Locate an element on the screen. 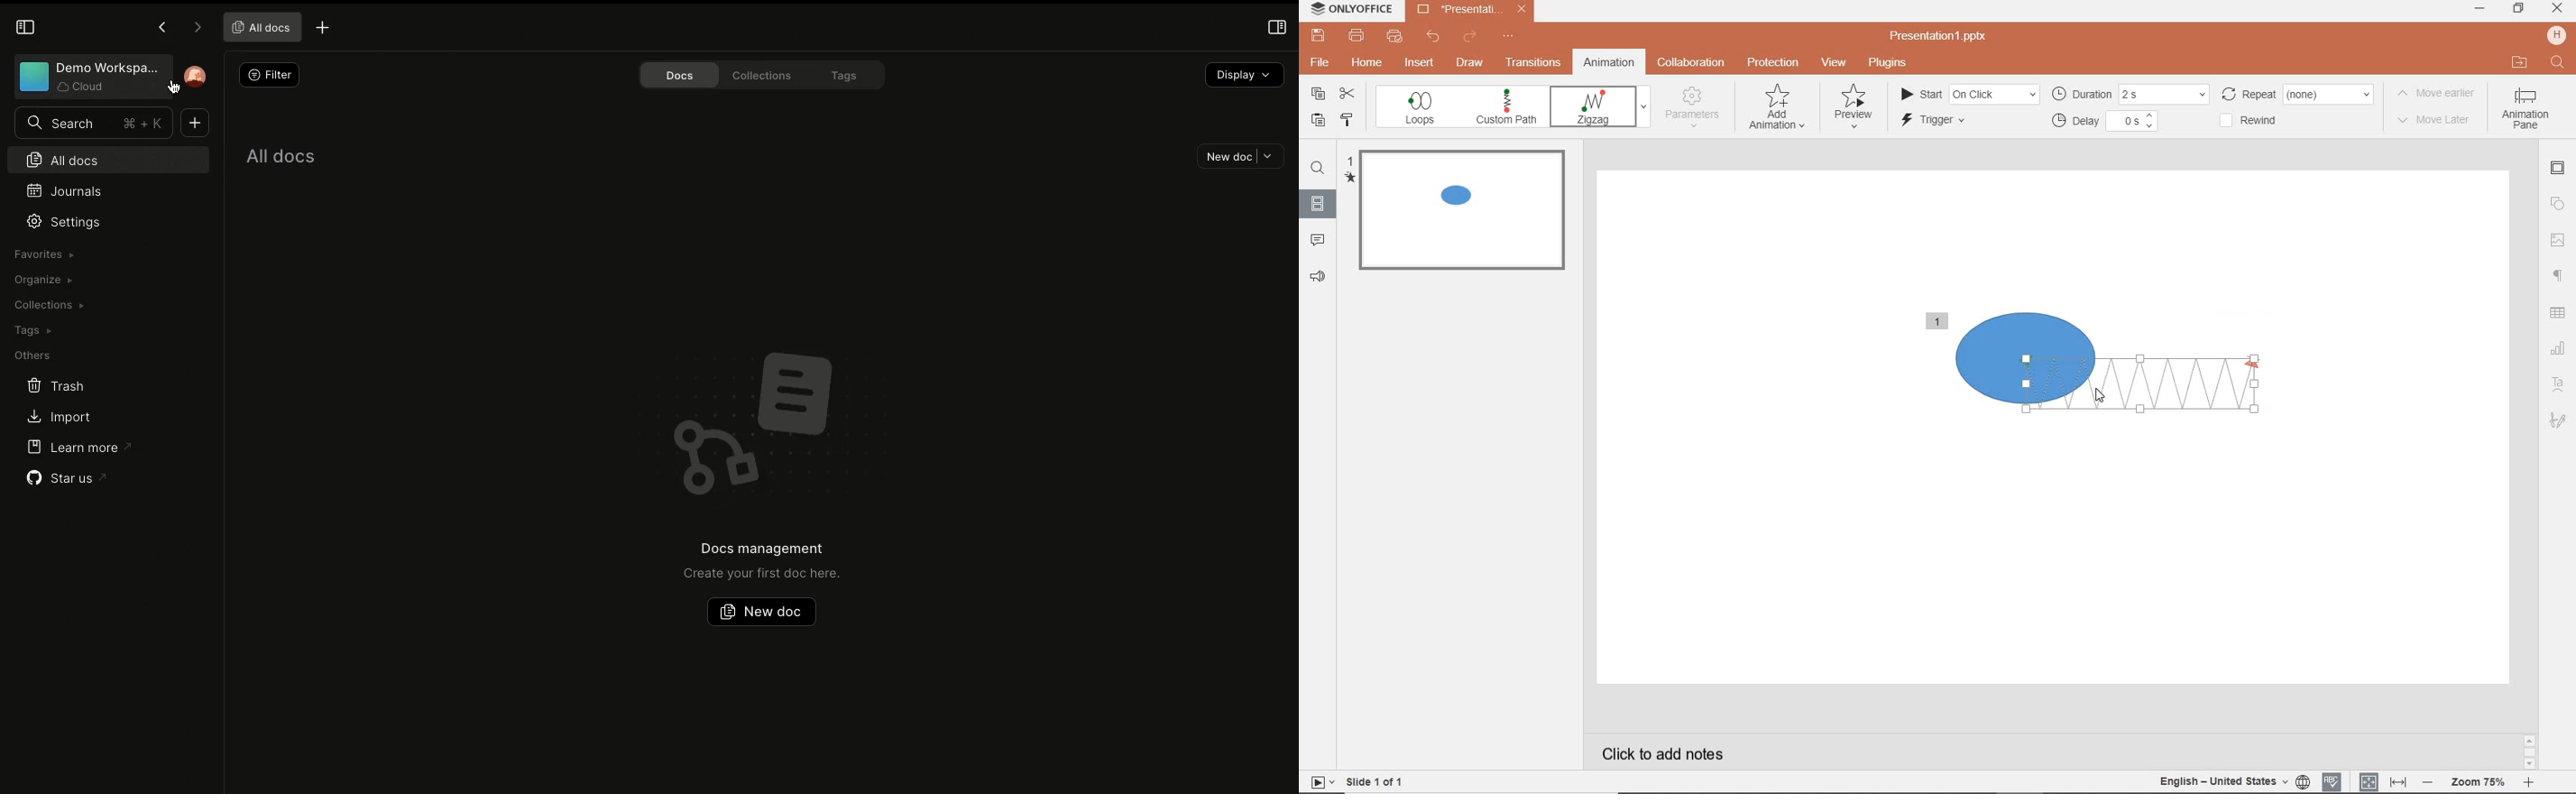 The height and width of the screenshot is (812, 2576). New doc is located at coordinates (760, 611).